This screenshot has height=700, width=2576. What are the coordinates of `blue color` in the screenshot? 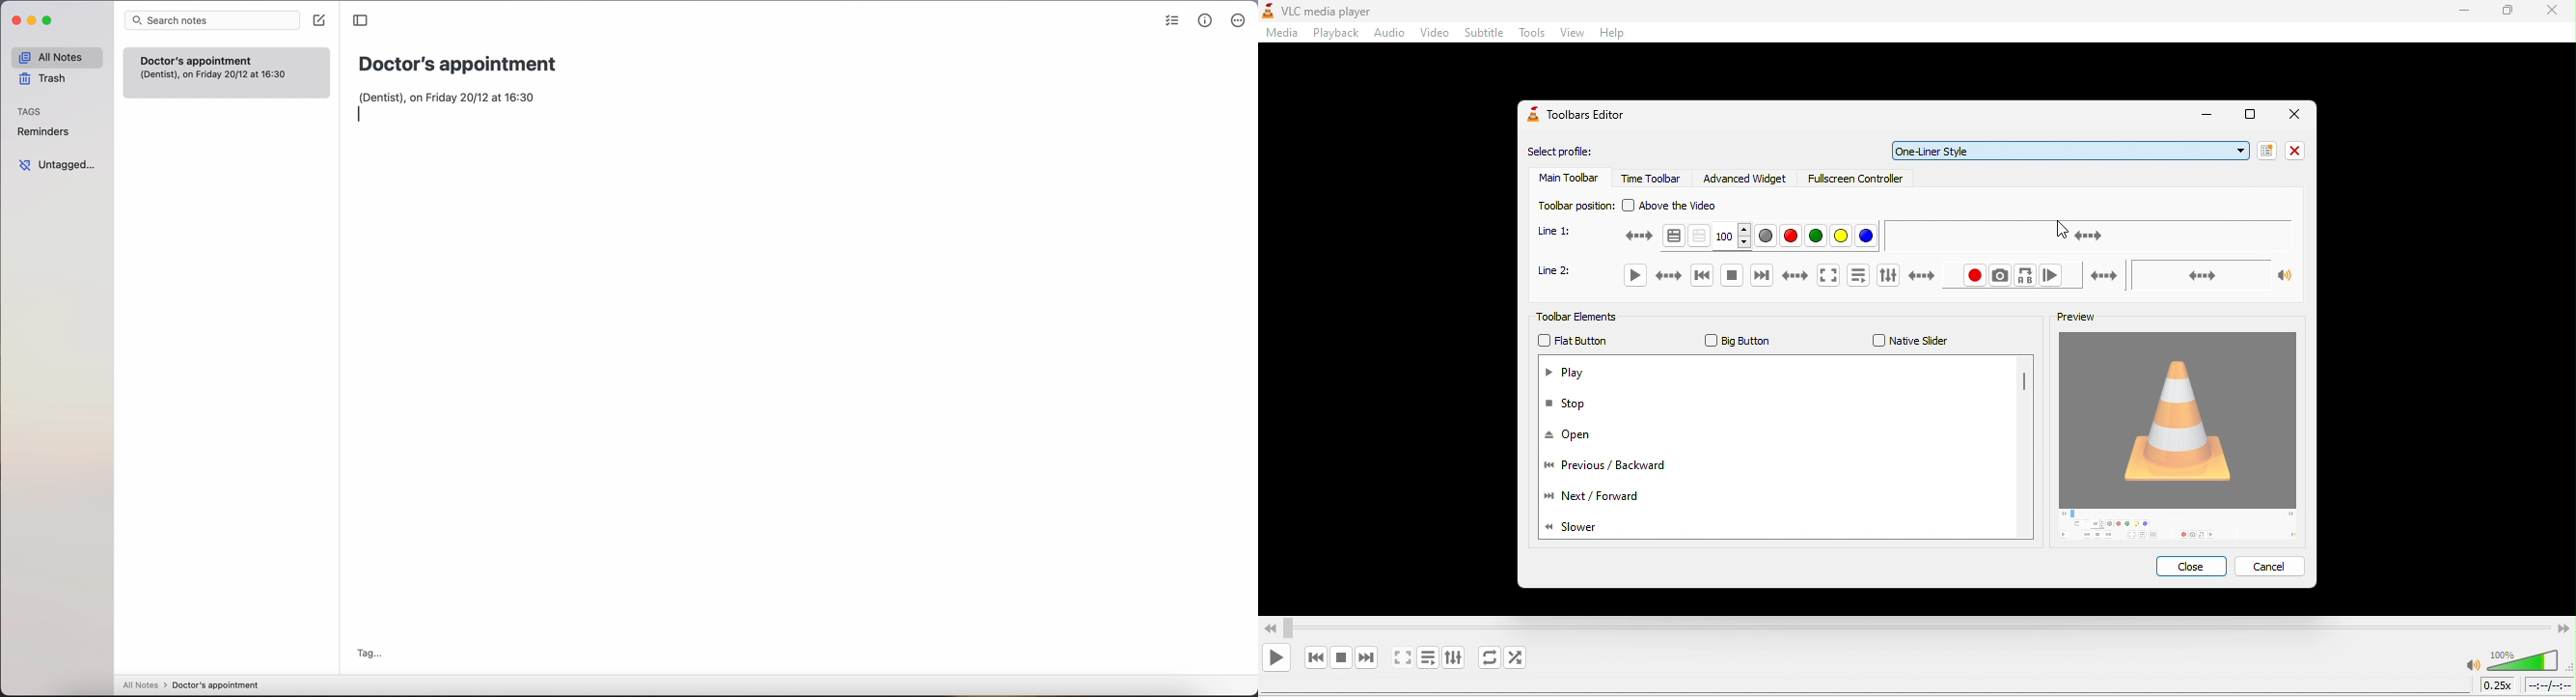 It's located at (1865, 237).